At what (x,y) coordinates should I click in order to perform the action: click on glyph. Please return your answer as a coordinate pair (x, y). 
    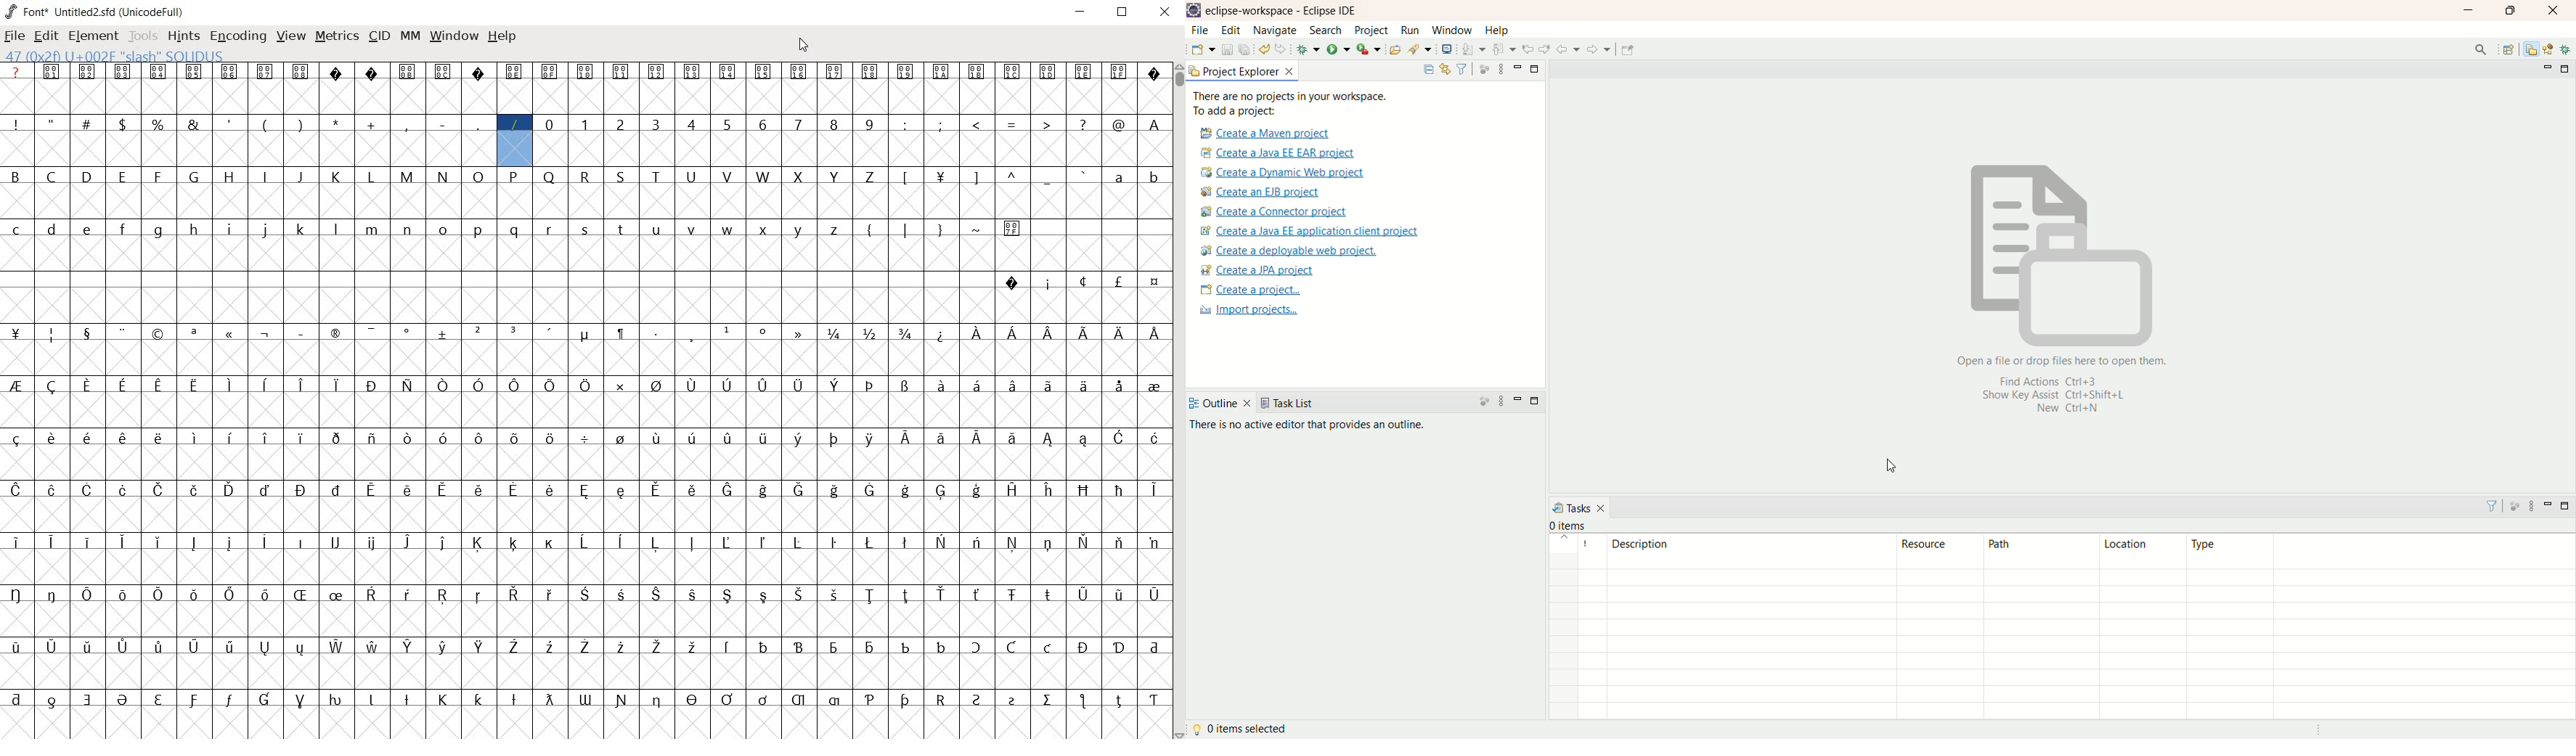
    Looking at the image, I should click on (409, 491).